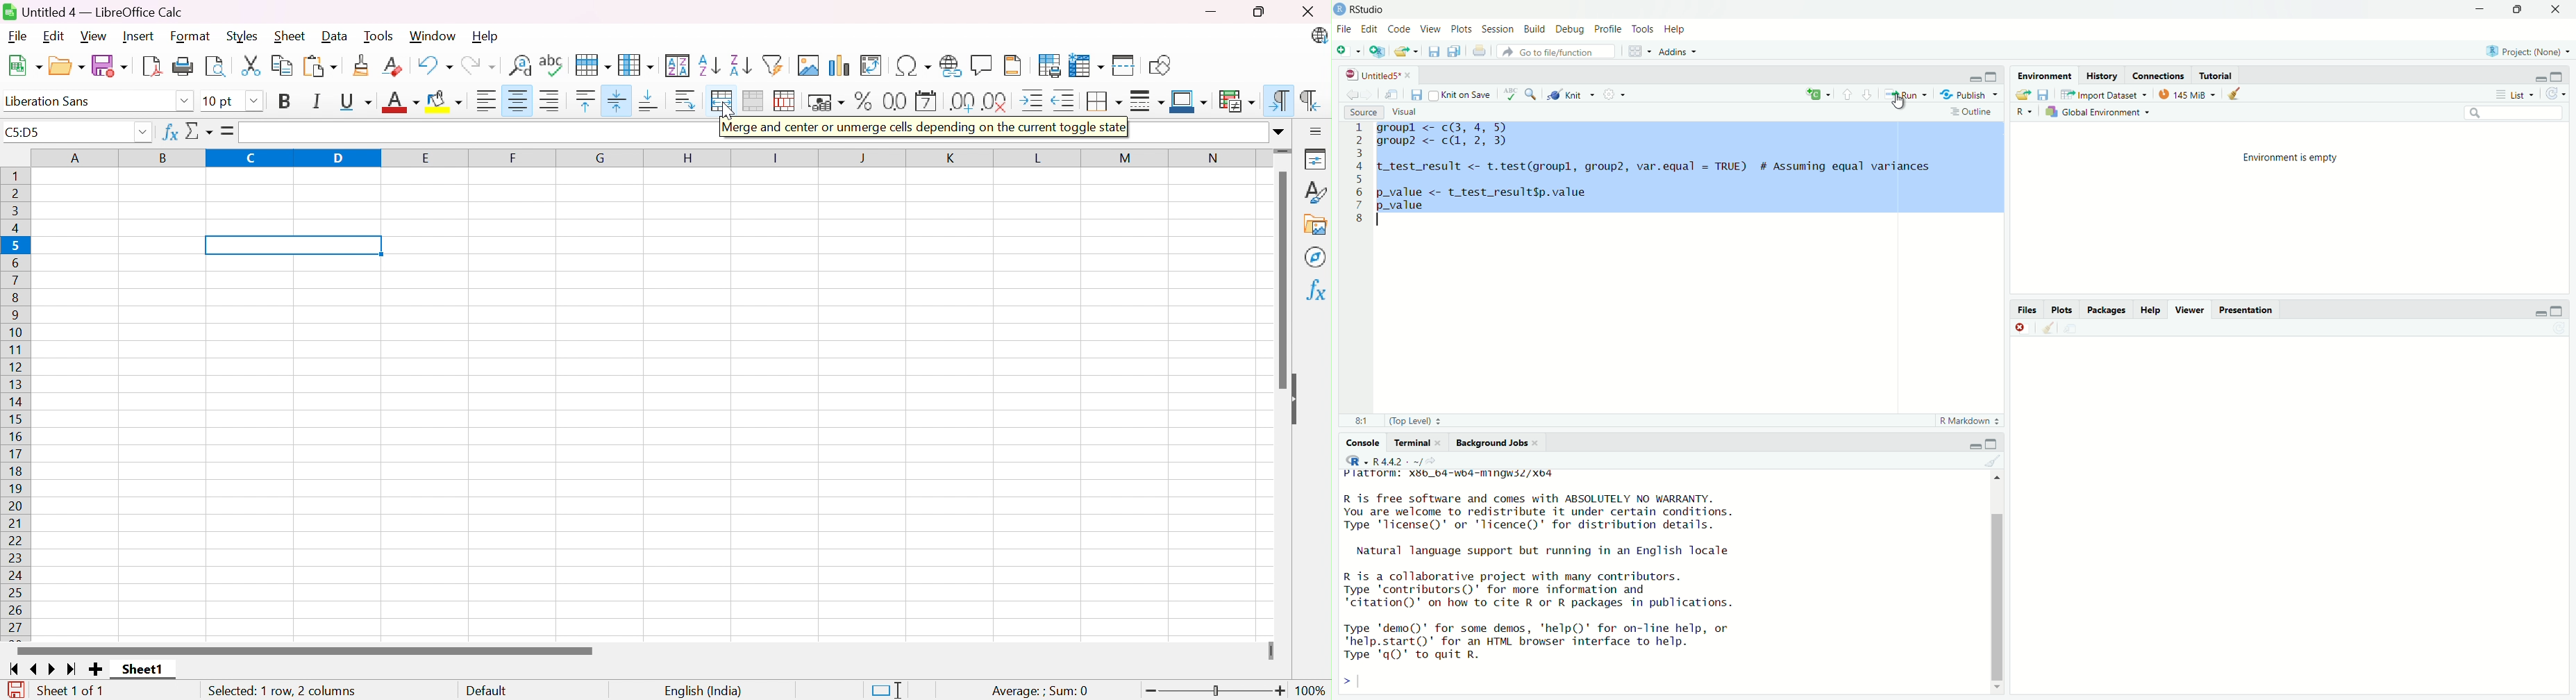 This screenshot has height=700, width=2576. What do you see at coordinates (1688, 168) in the screenshot?
I see `groupl <- c(3, 4, >)
group? <- c(, 2, 3)

t_test_result <- t.test(groupl, group2, var.equal = TRUE) # Assuming equal variances
p_value <- t_test_result$p.value

p_value -` at bounding box center [1688, 168].